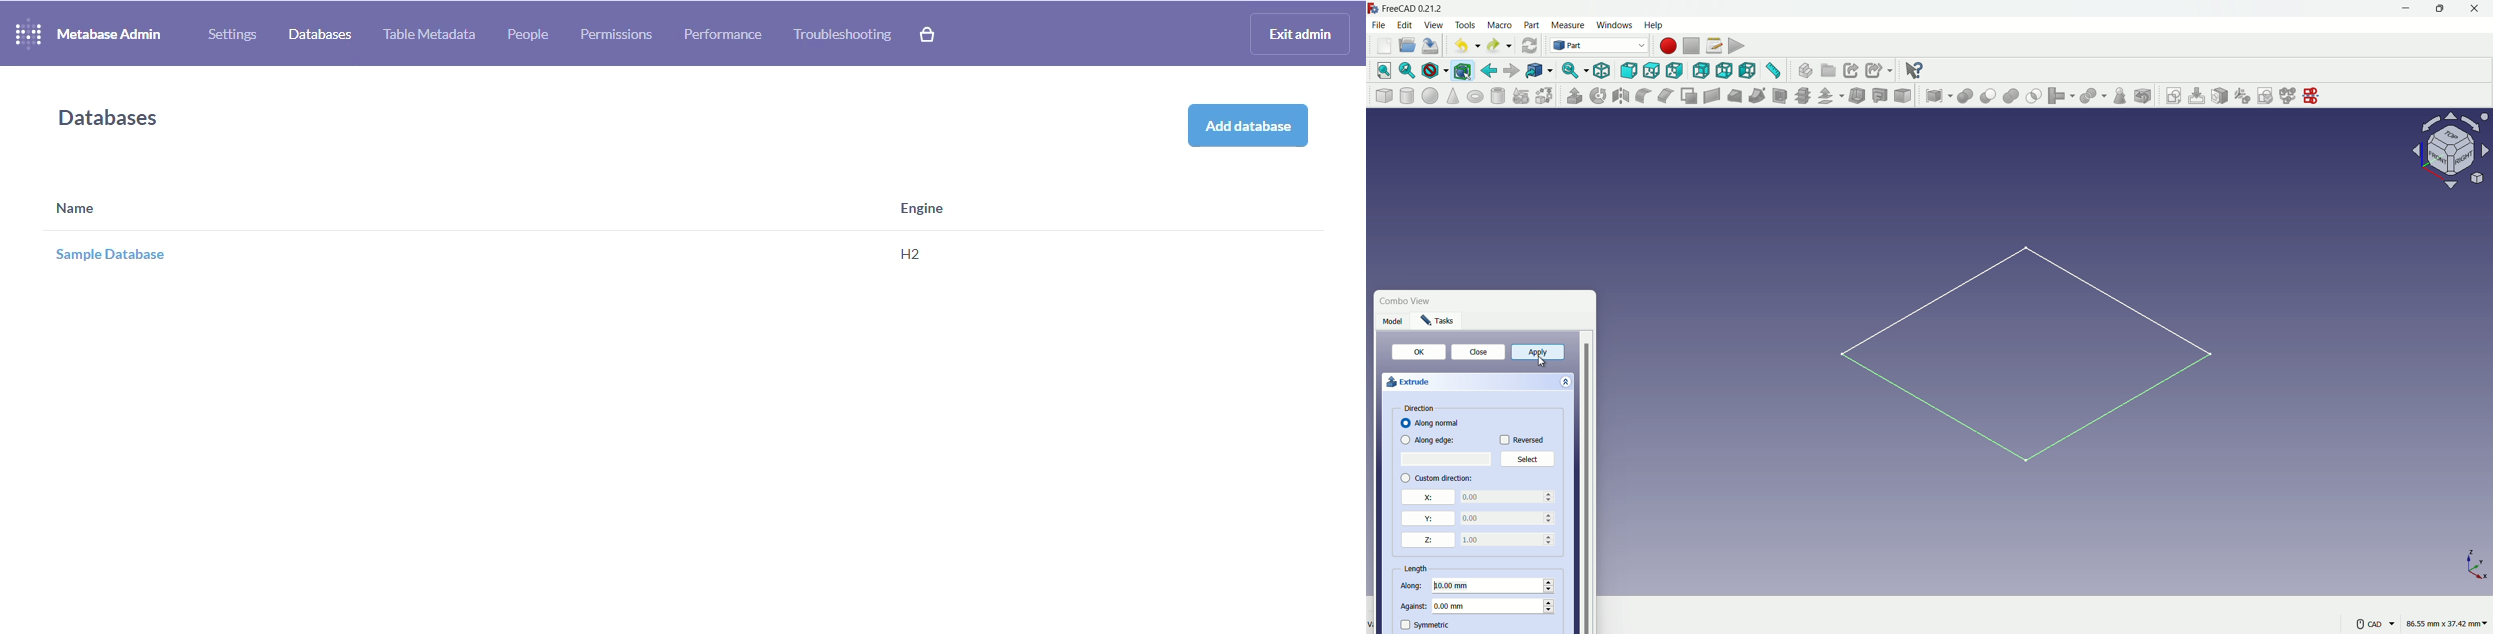 This screenshot has height=644, width=2520. What do you see at coordinates (1859, 96) in the screenshot?
I see `thickness` at bounding box center [1859, 96].